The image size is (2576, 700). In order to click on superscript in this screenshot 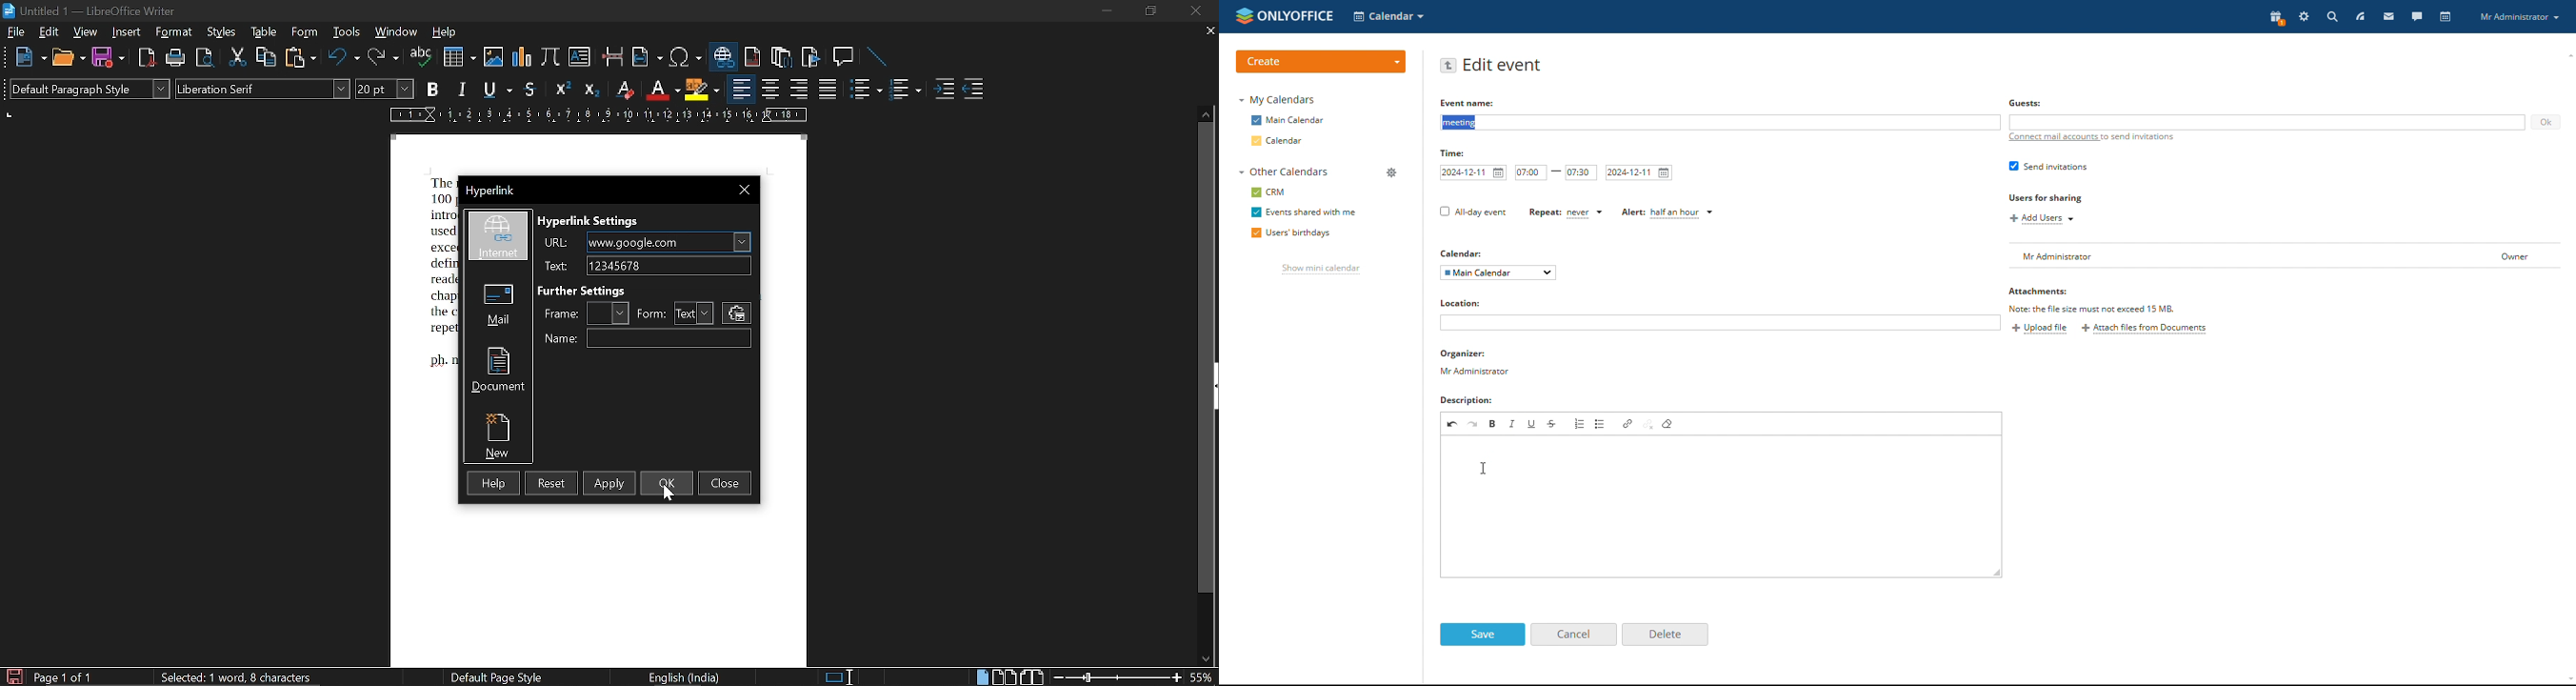, I will do `click(560, 91)`.